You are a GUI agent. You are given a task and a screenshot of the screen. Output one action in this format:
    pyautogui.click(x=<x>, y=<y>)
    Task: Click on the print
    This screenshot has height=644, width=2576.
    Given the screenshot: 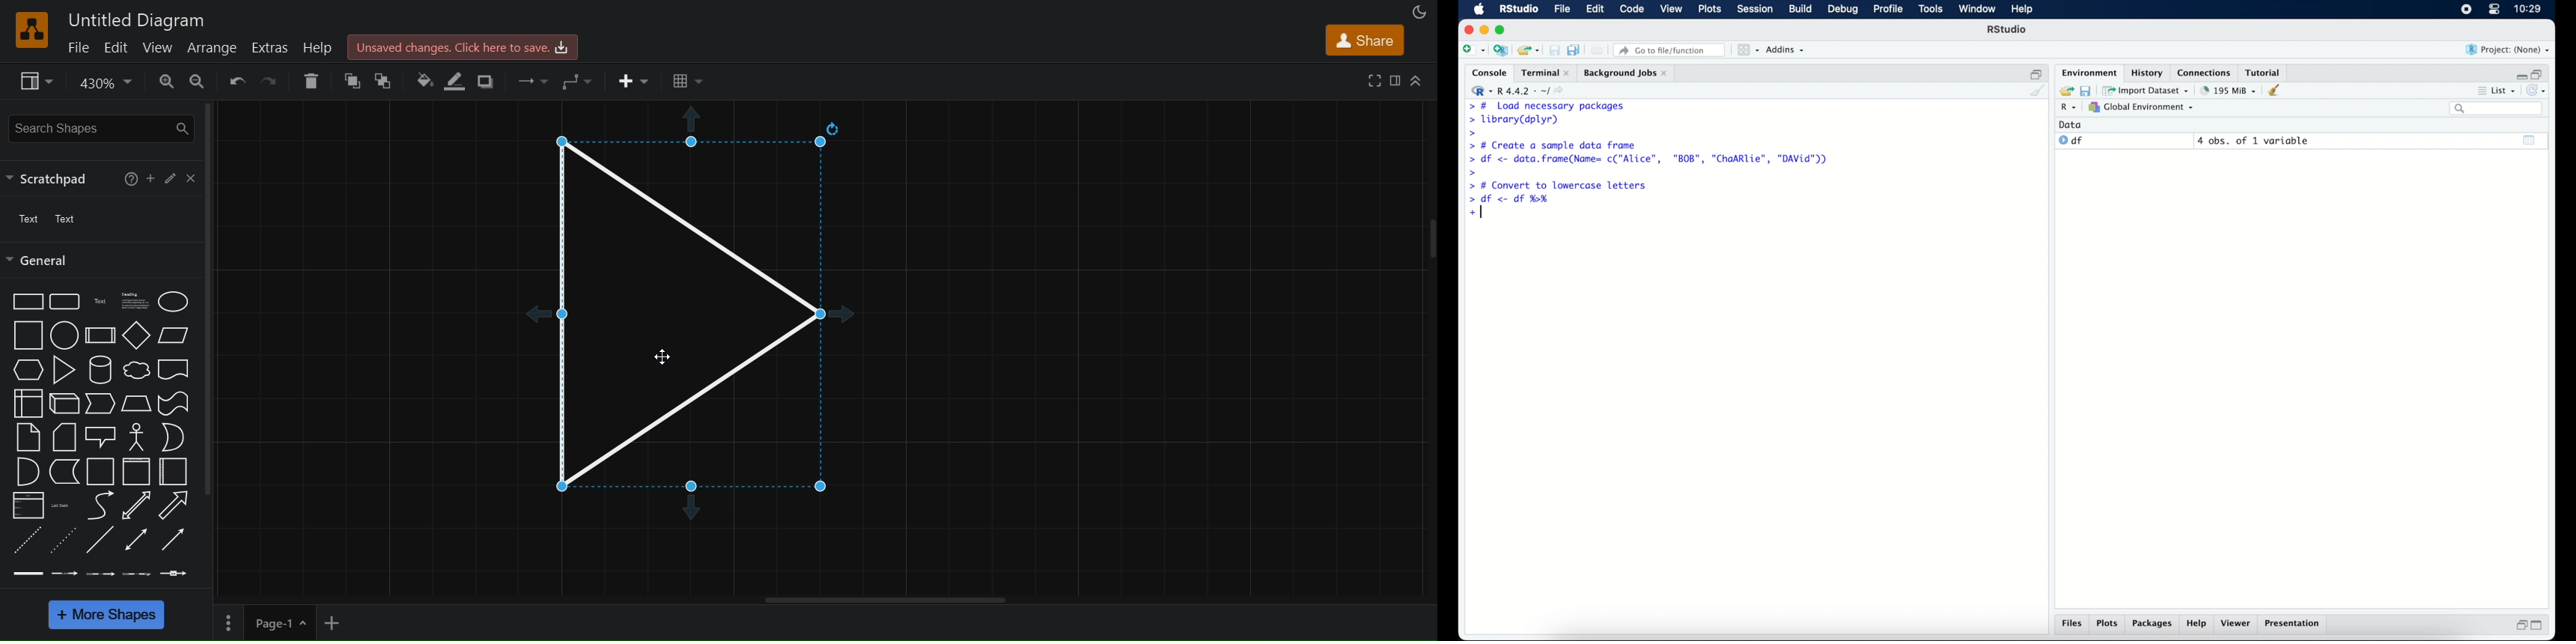 What is the action you would take?
    pyautogui.click(x=1598, y=50)
    